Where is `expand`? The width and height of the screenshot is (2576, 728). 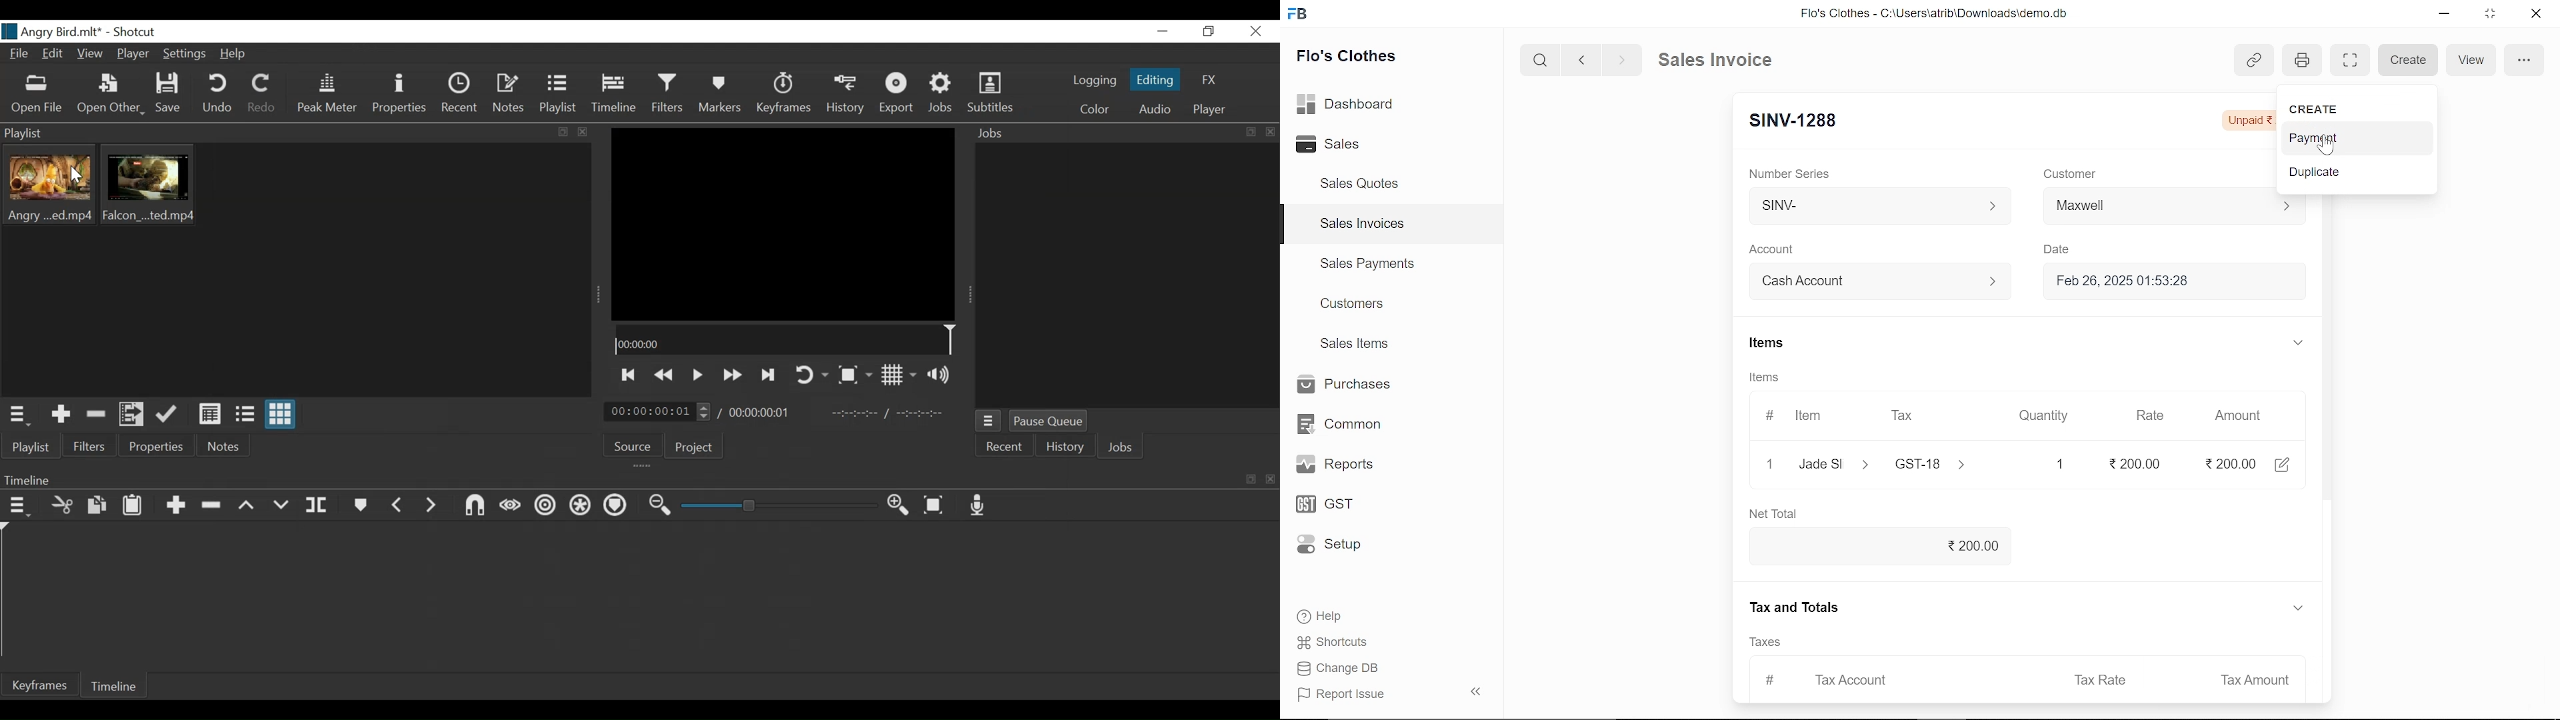 expand is located at coordinates (2296, 341).